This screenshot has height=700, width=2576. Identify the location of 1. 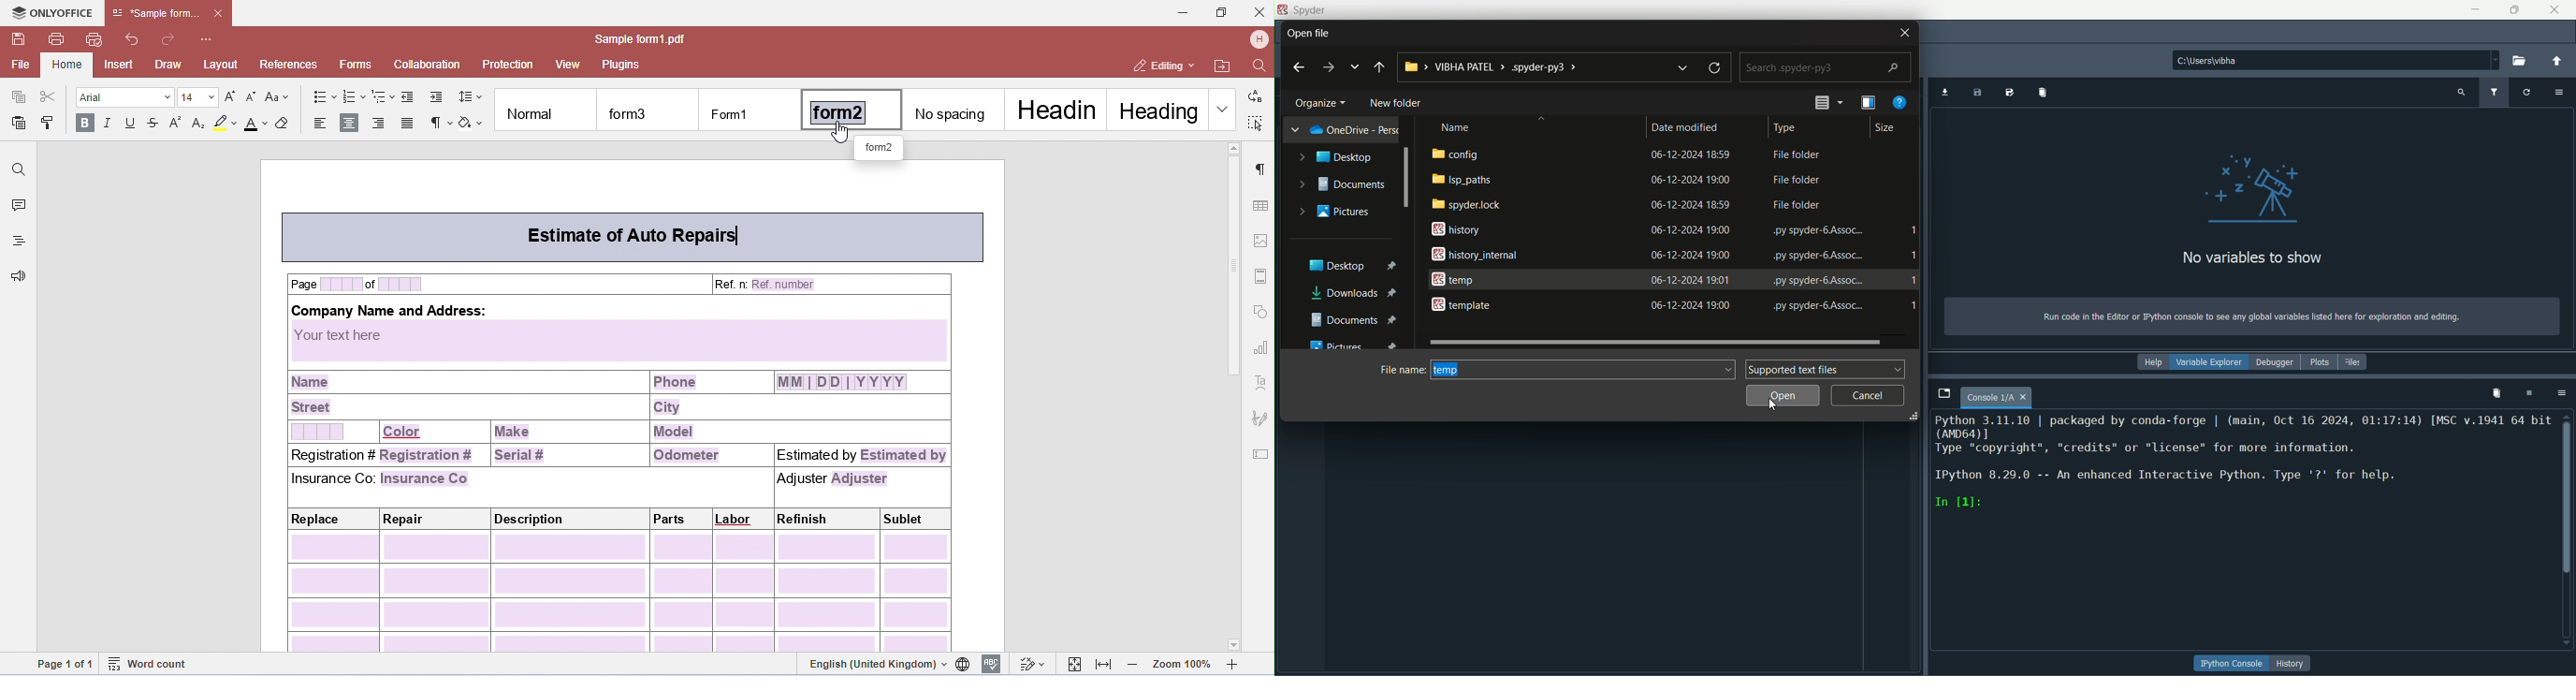
(1917, 252).